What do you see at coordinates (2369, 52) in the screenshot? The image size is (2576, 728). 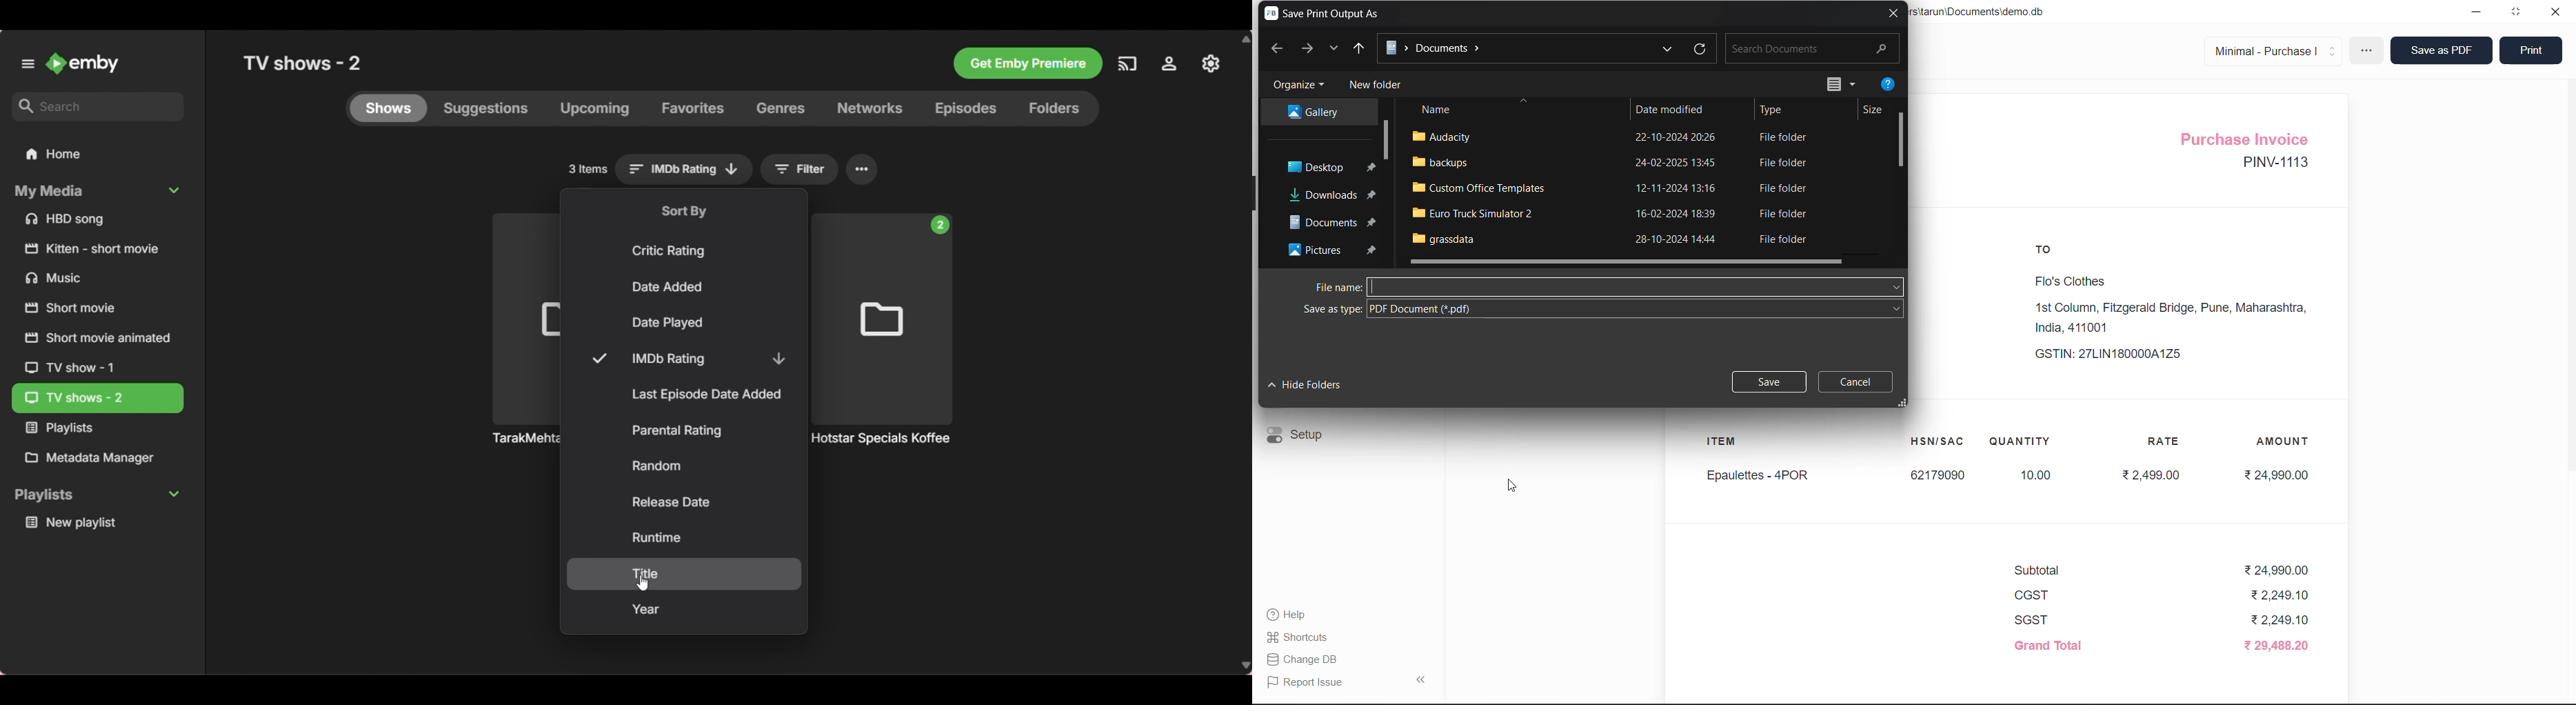 I see `more options` at bounding box center [2369, 52].